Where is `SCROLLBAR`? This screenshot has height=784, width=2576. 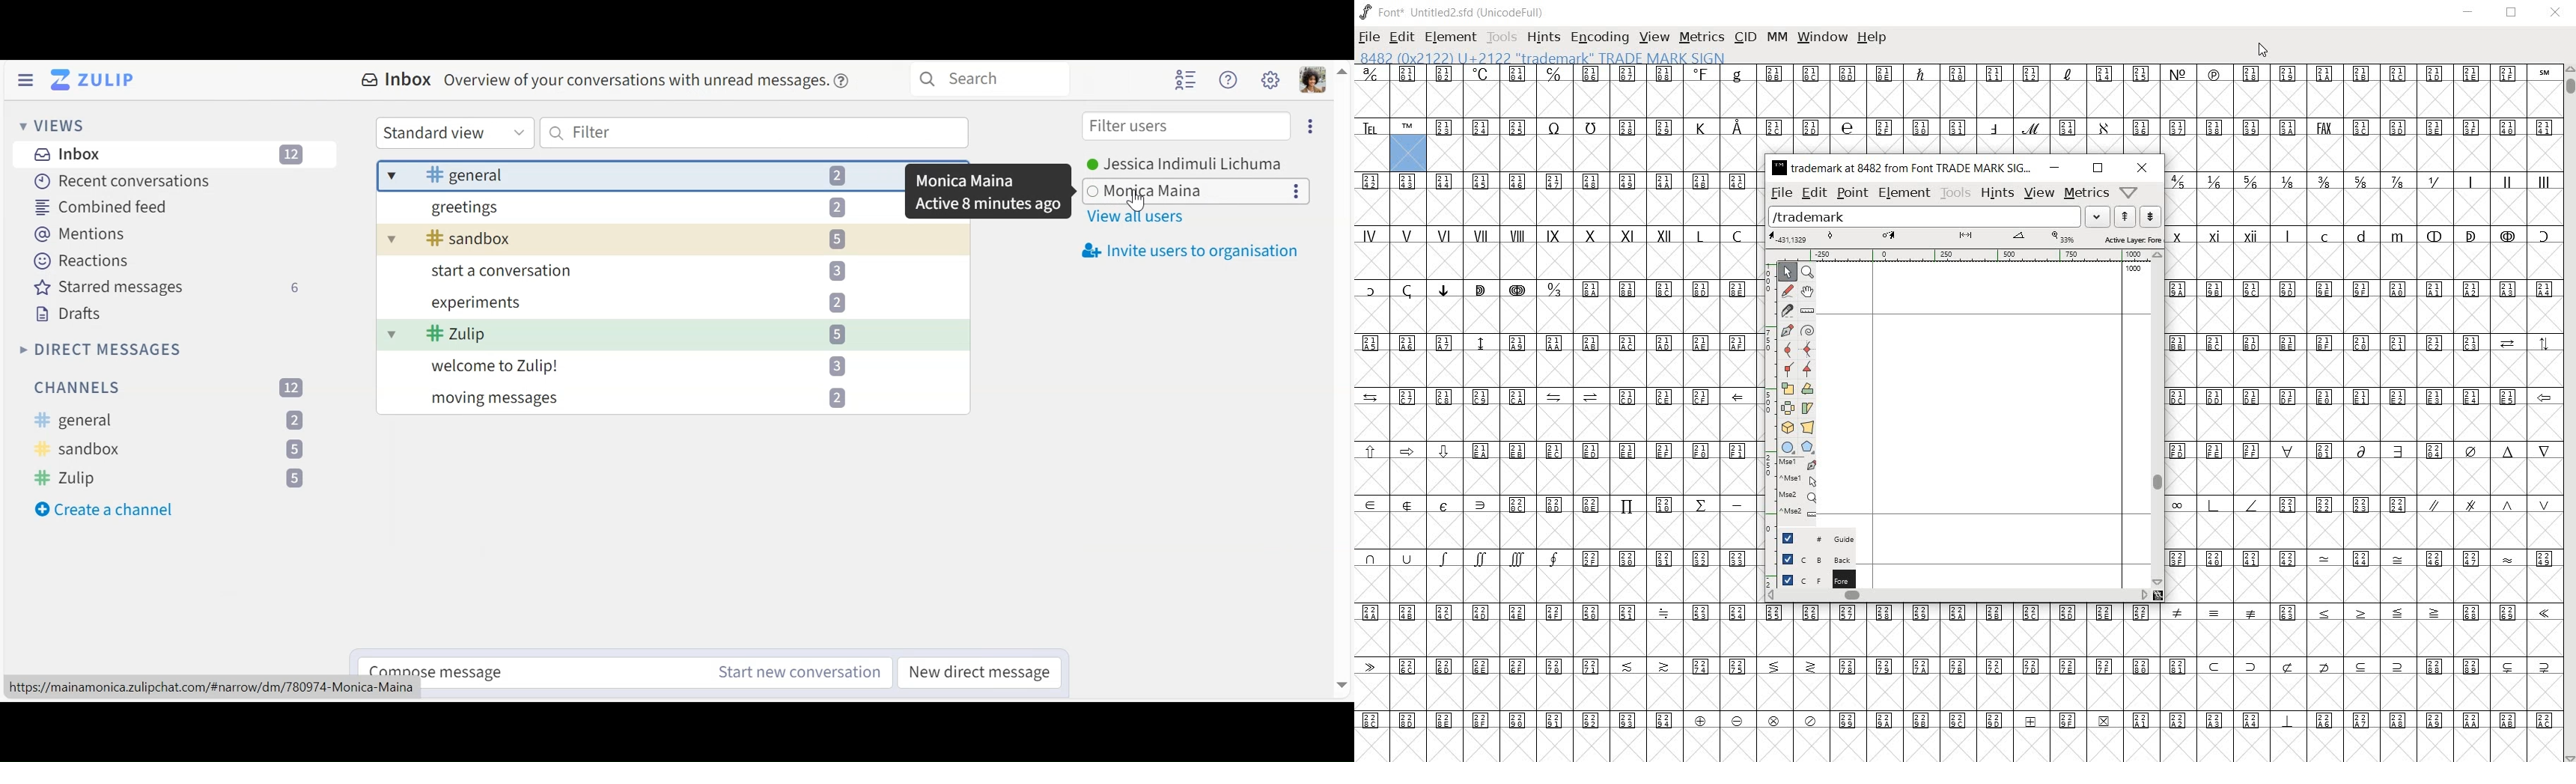
SCROLLBAR is located at coordinates (2569, 414).